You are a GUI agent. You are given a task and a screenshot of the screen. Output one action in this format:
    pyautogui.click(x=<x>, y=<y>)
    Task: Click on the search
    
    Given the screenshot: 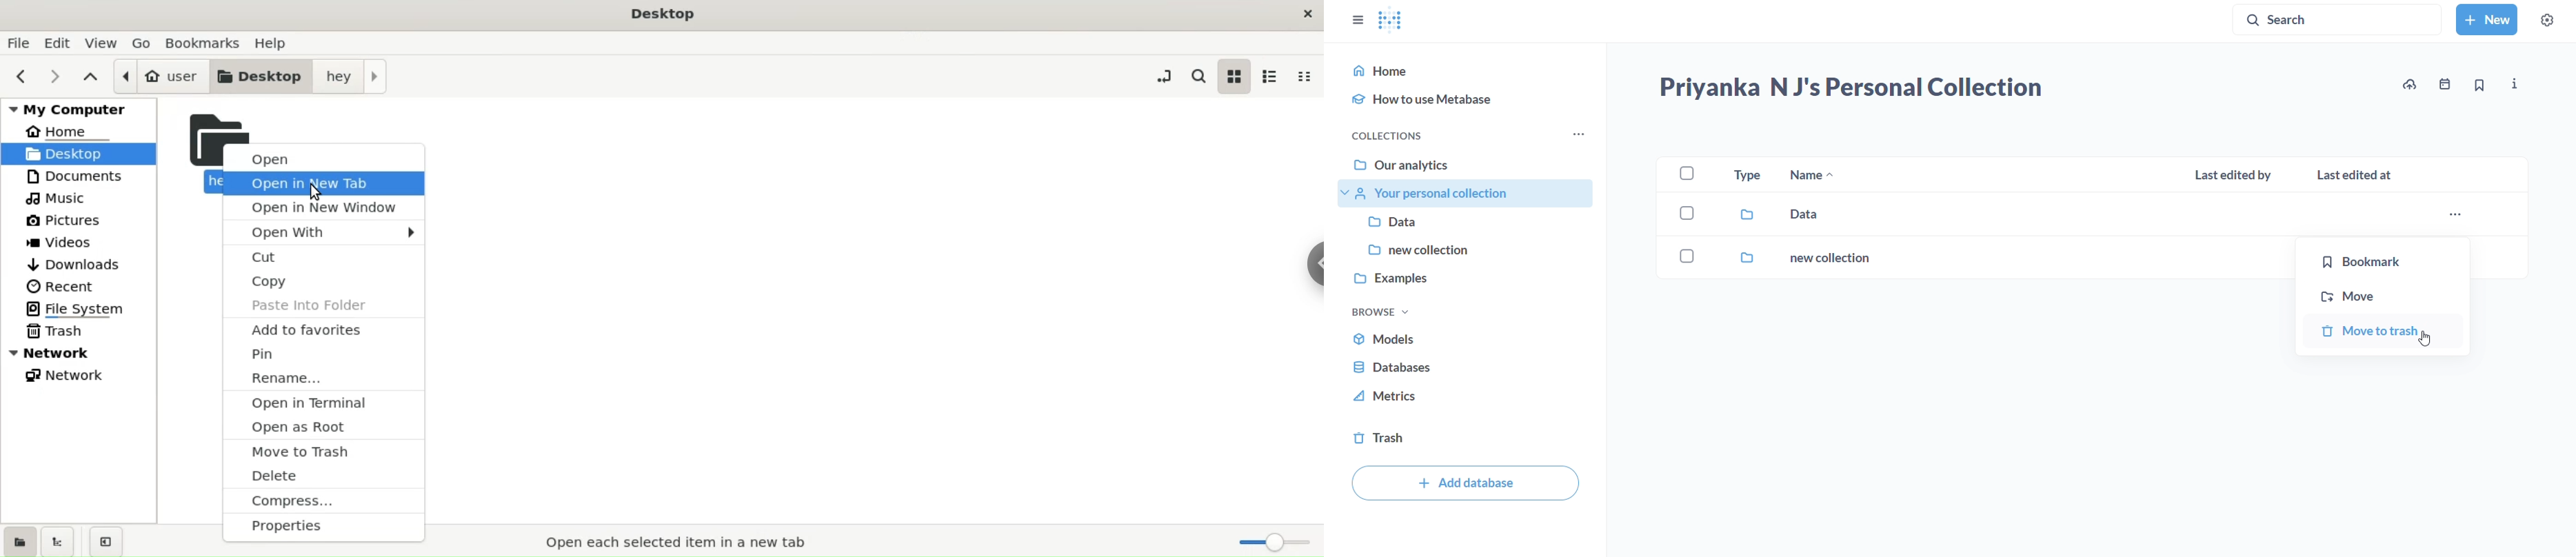 What is the action you would take?
    pyautogui.click(x=1198, y=77)
    